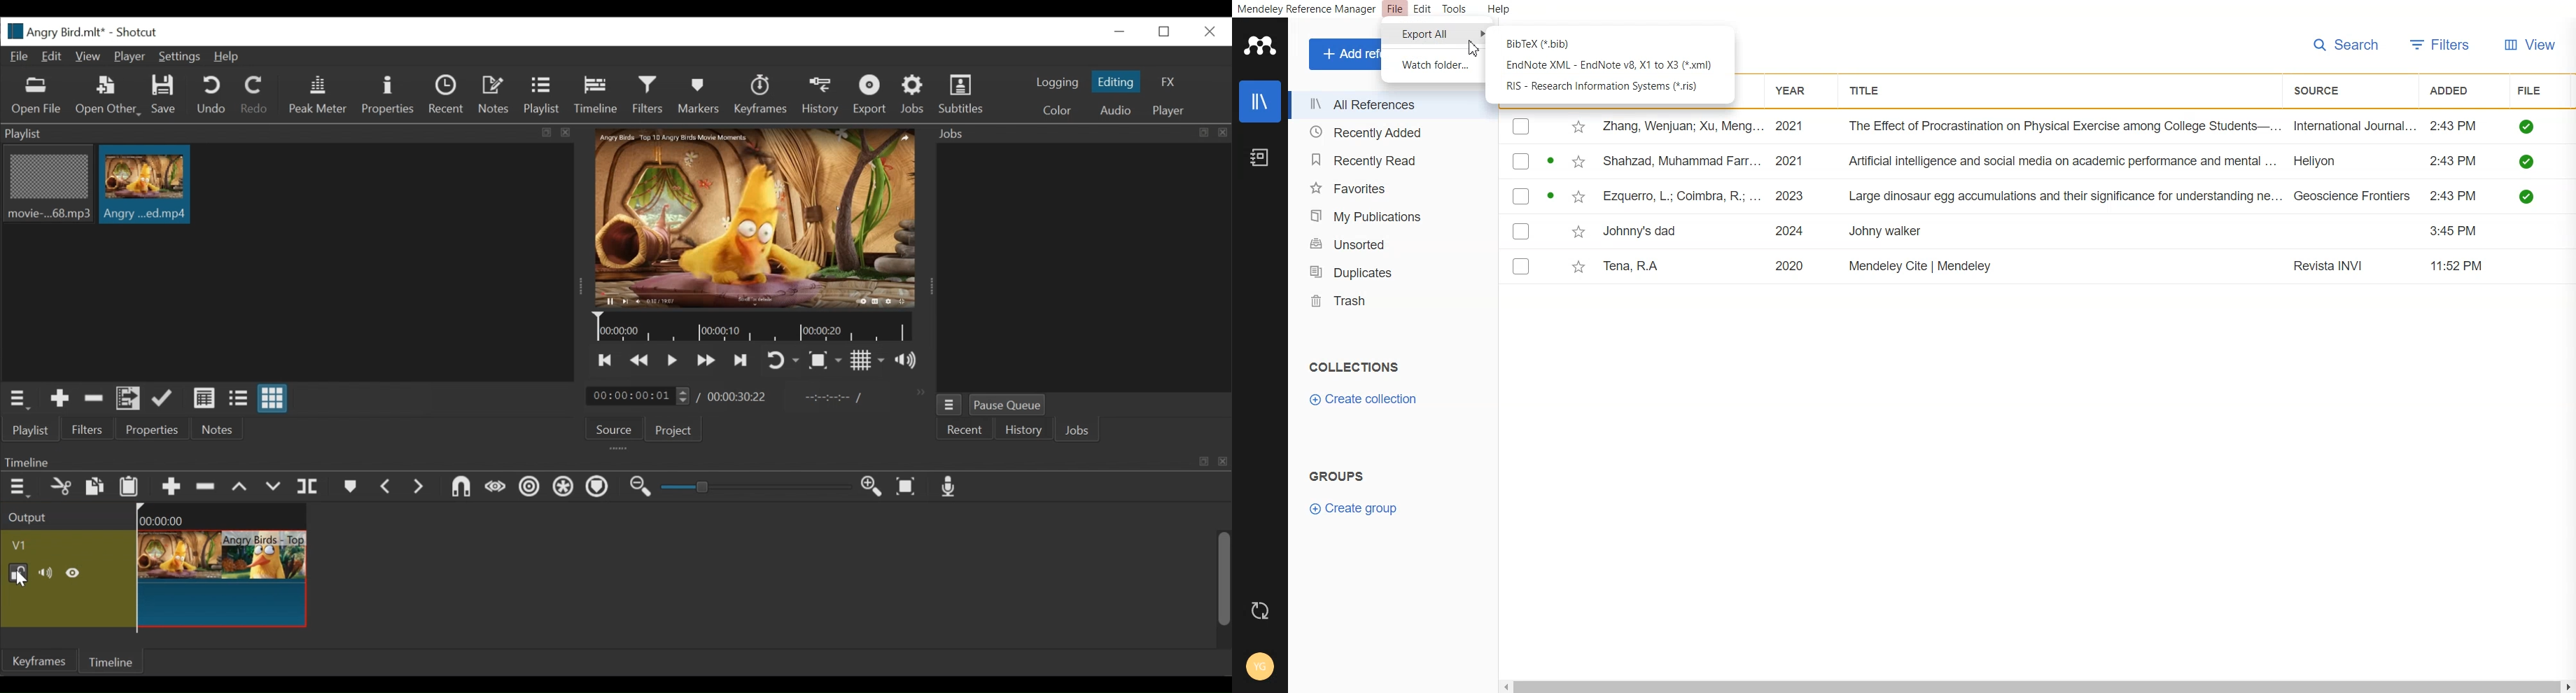 Image resolution: width=2576 pixels, height=700 pixels. I want to click on checkbox, so click(1520, 230).